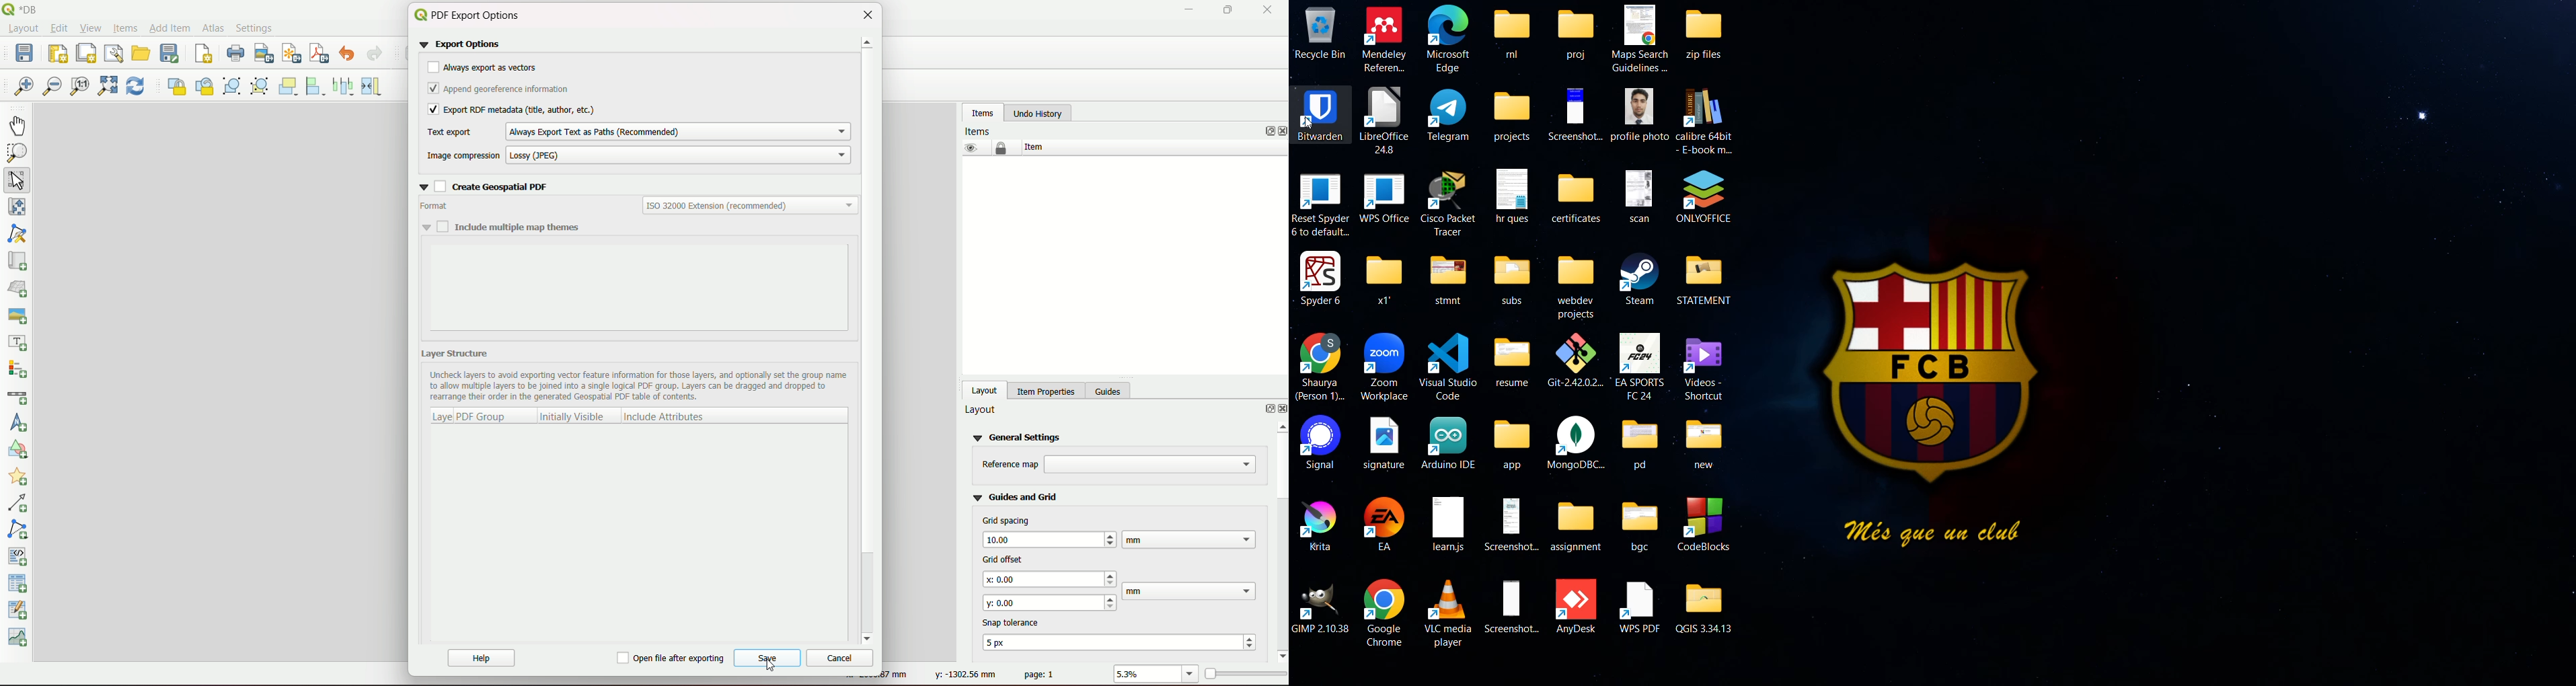 The width and height of the screenshot is (2576, 700). Describe the element at coordinates (1322, 607) in the screenshot. I see `GIMP 2.10.38` at that location.